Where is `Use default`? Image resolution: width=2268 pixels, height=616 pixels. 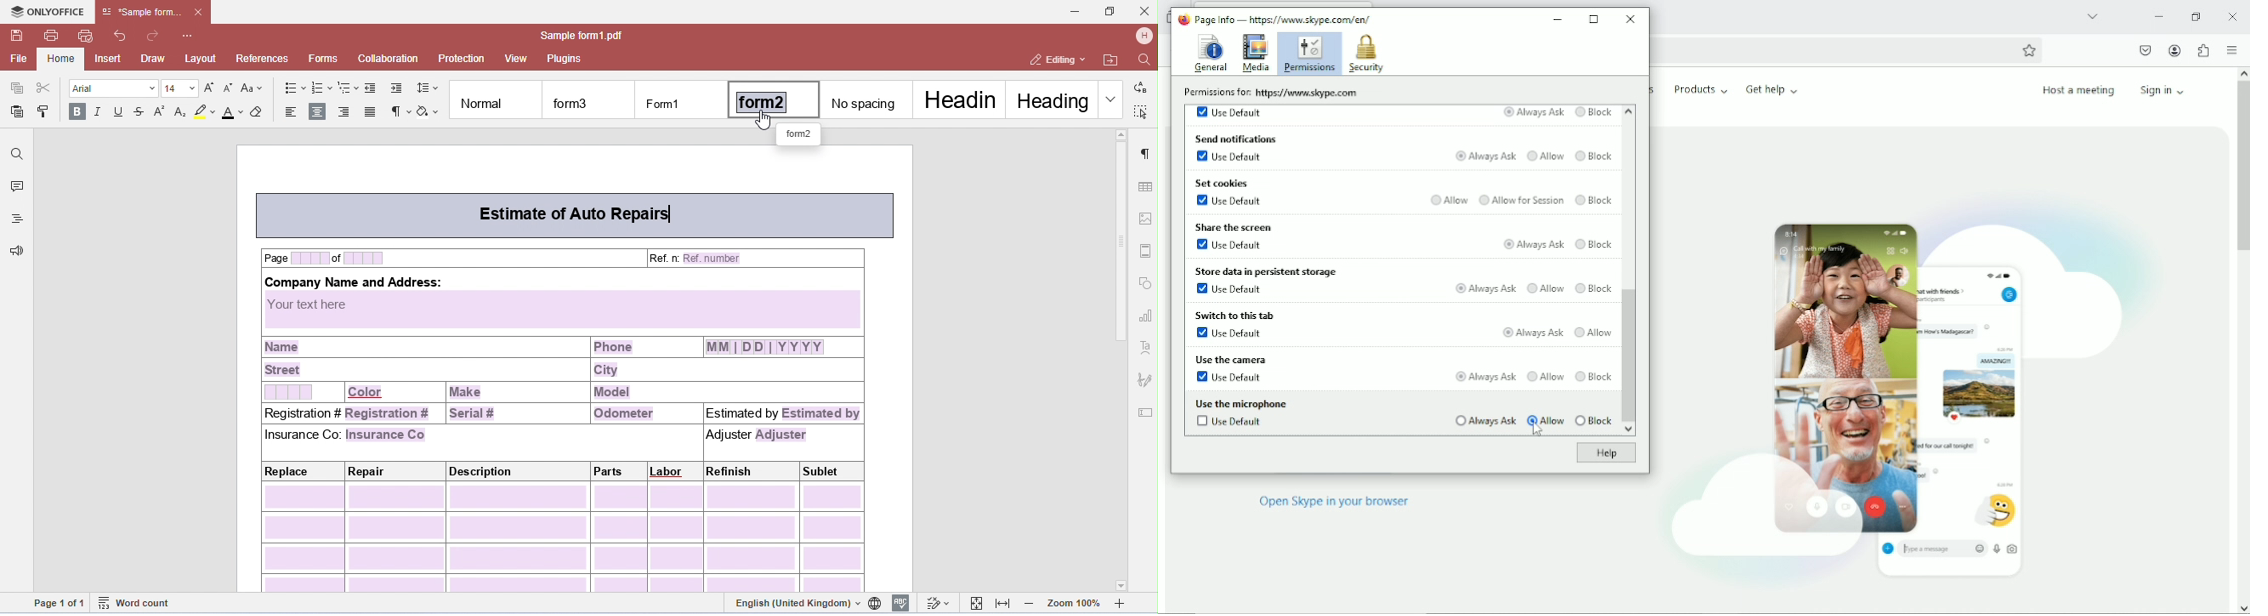 Use default is located at coordinates (1228, 244).